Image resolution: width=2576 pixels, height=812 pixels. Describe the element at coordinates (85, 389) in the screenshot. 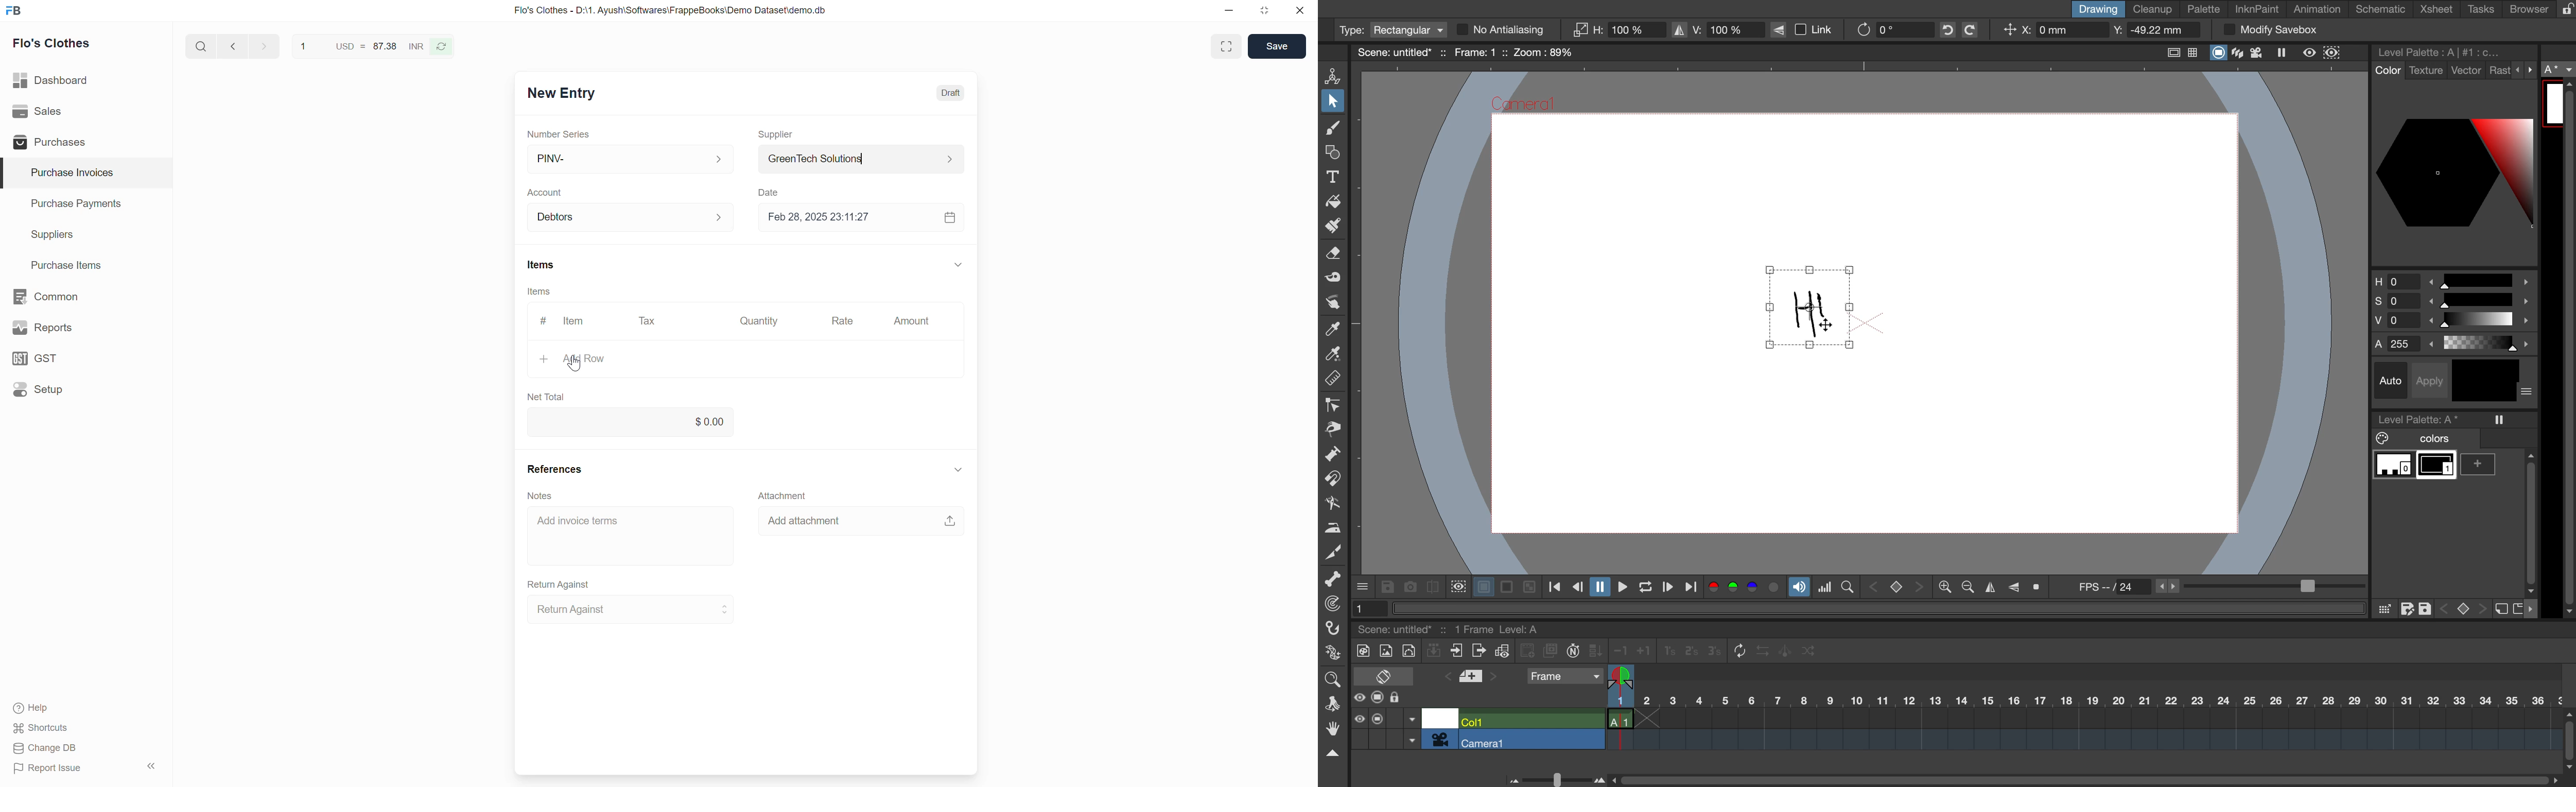

I see `Setup` at that location.